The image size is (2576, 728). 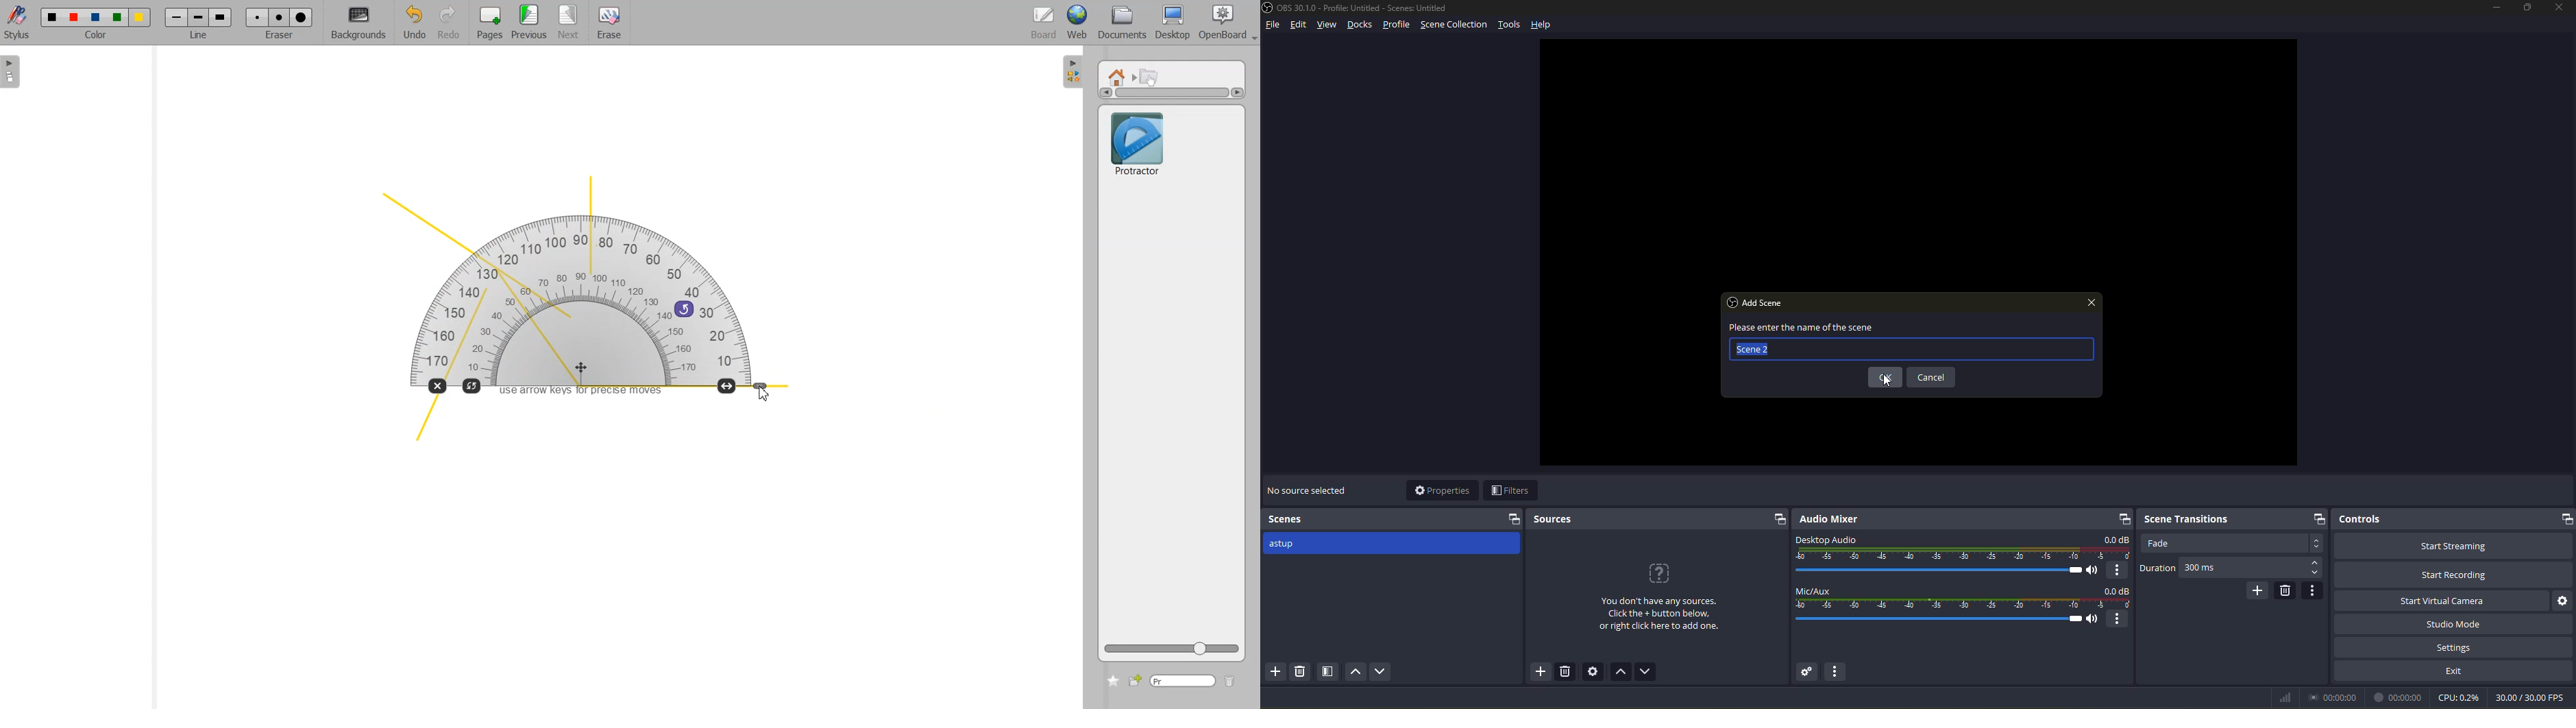 I want to click on audio mixer, so click(x=1828, y=520).